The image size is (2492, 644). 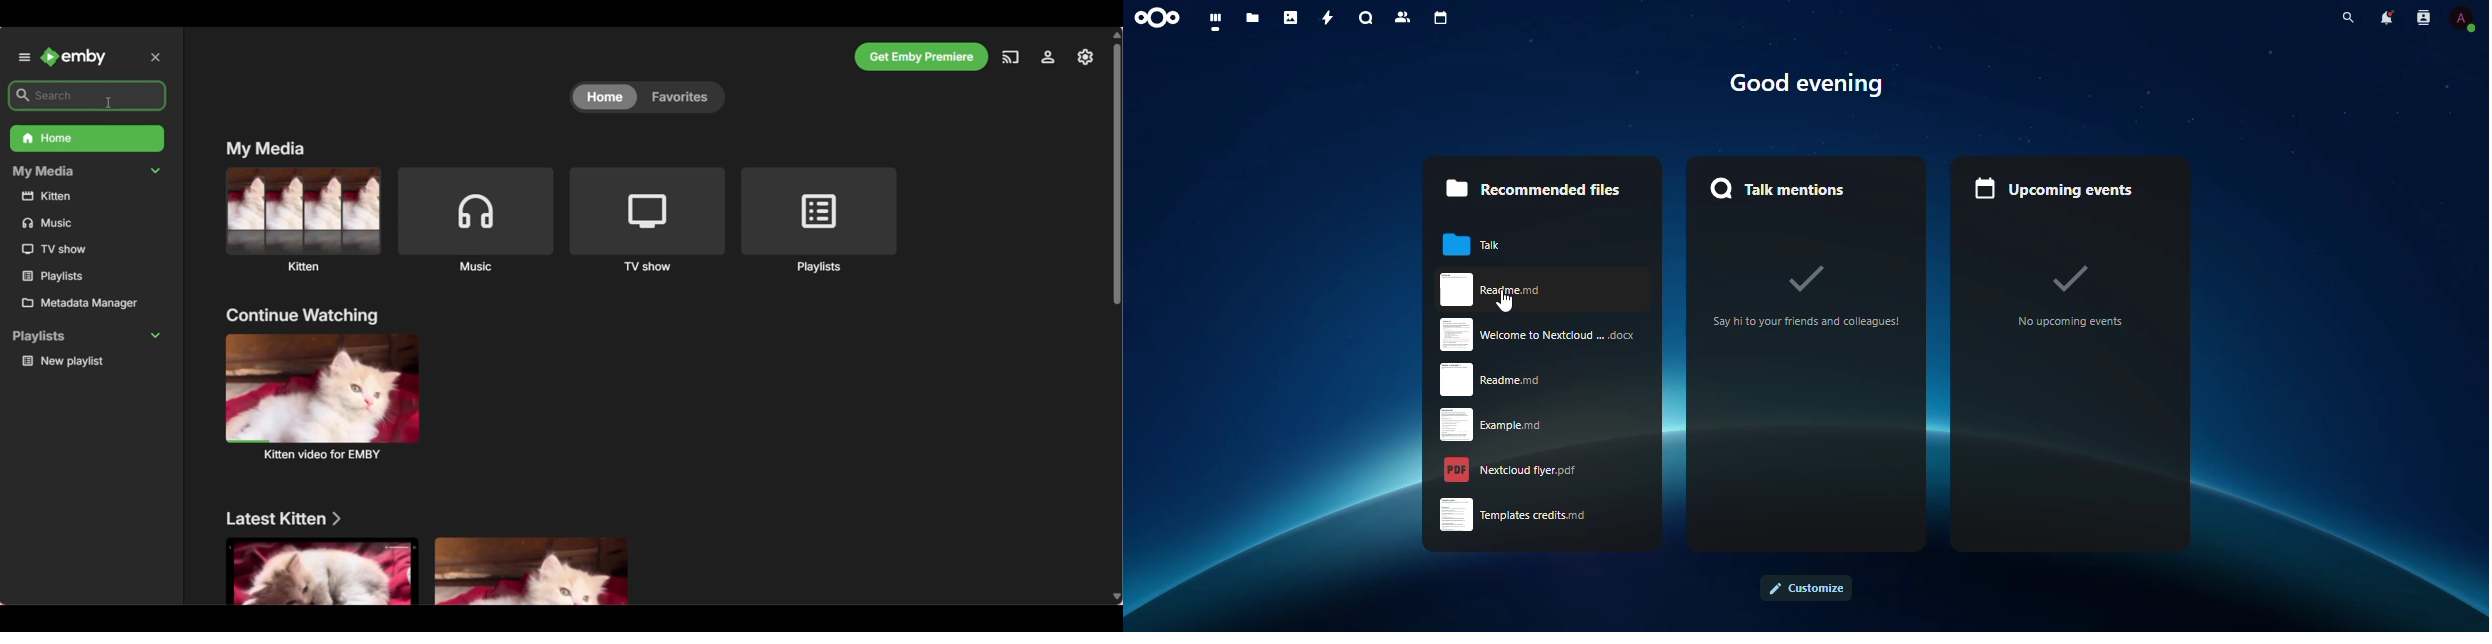 I want to click on home, so click(x=604, y=98).